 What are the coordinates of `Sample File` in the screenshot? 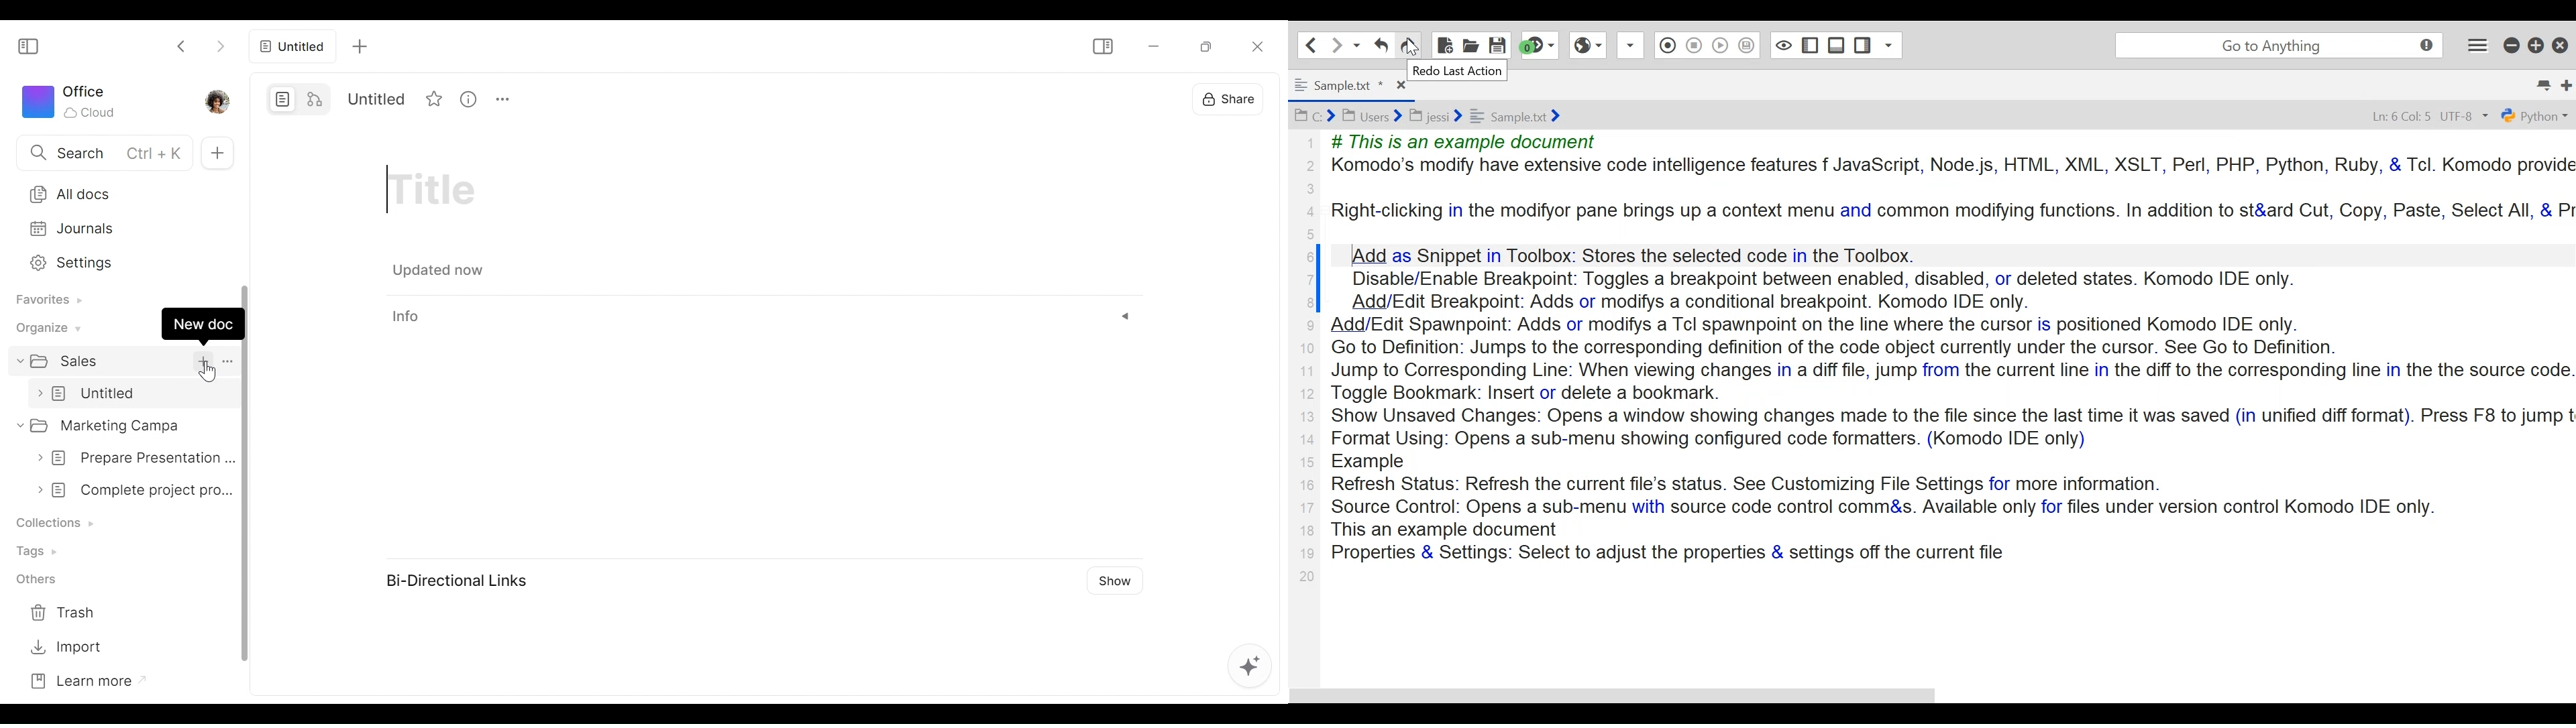 It's located at (1515, 116).